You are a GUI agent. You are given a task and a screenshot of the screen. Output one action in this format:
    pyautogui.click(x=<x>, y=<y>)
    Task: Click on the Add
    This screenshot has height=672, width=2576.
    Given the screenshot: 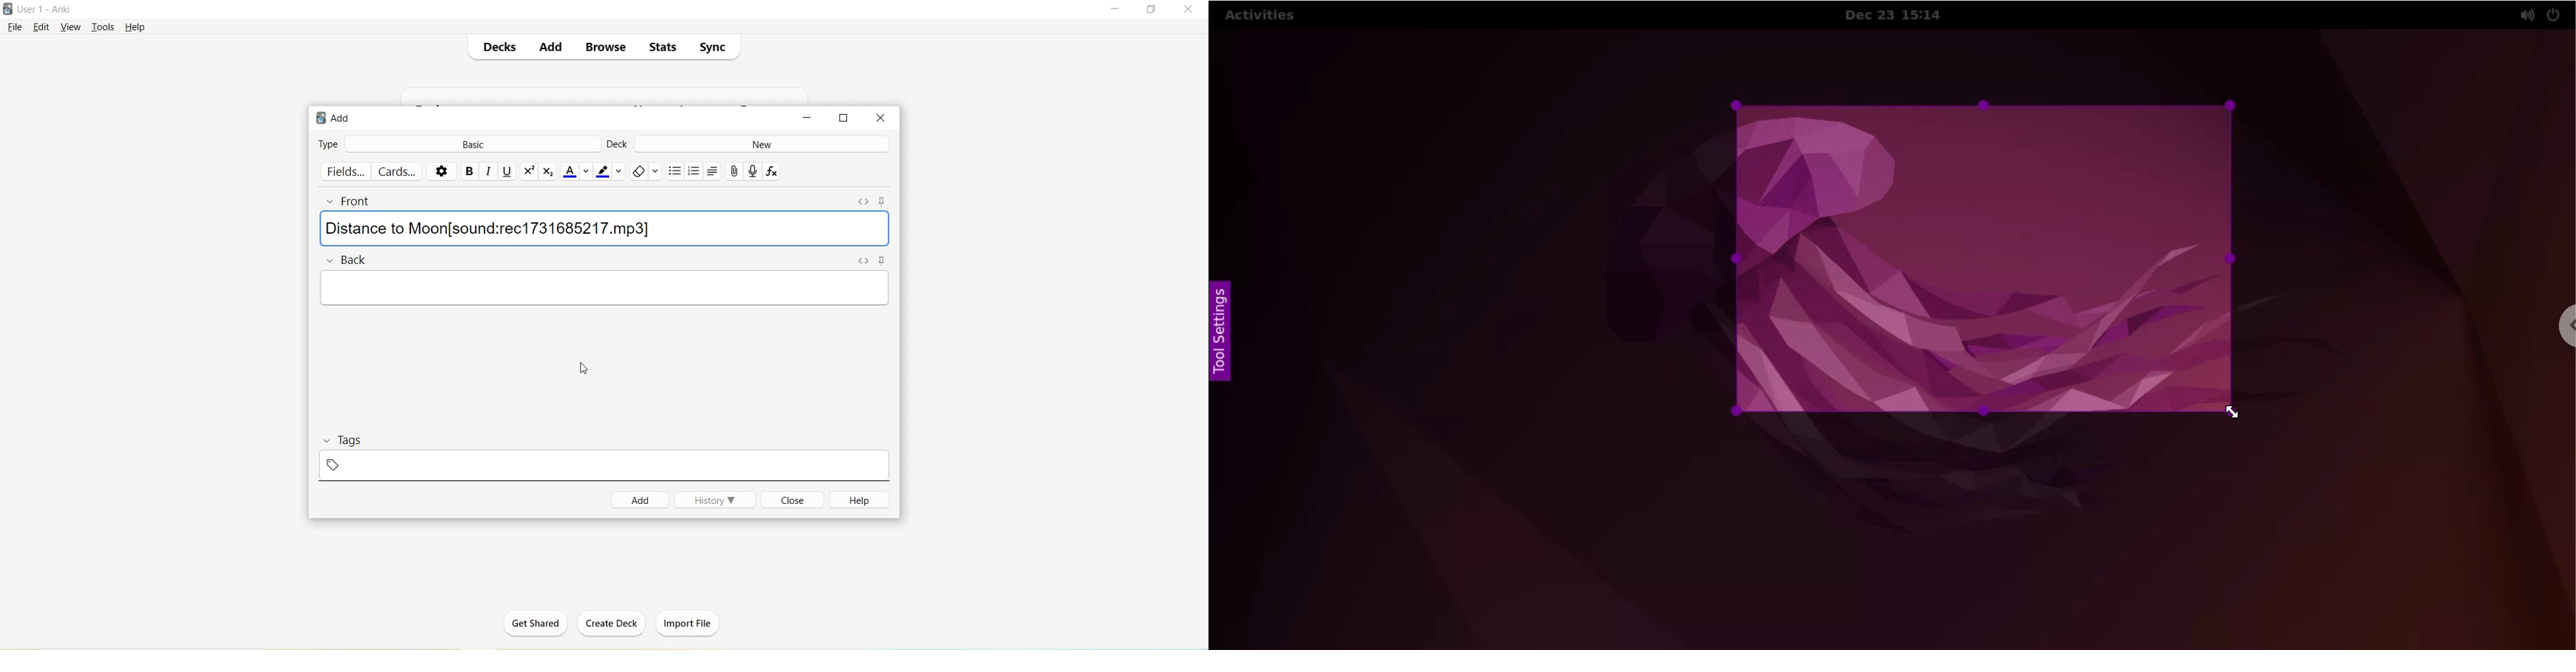 What is the action you would take?
    pyautogui.click(x=337, y=119)
    